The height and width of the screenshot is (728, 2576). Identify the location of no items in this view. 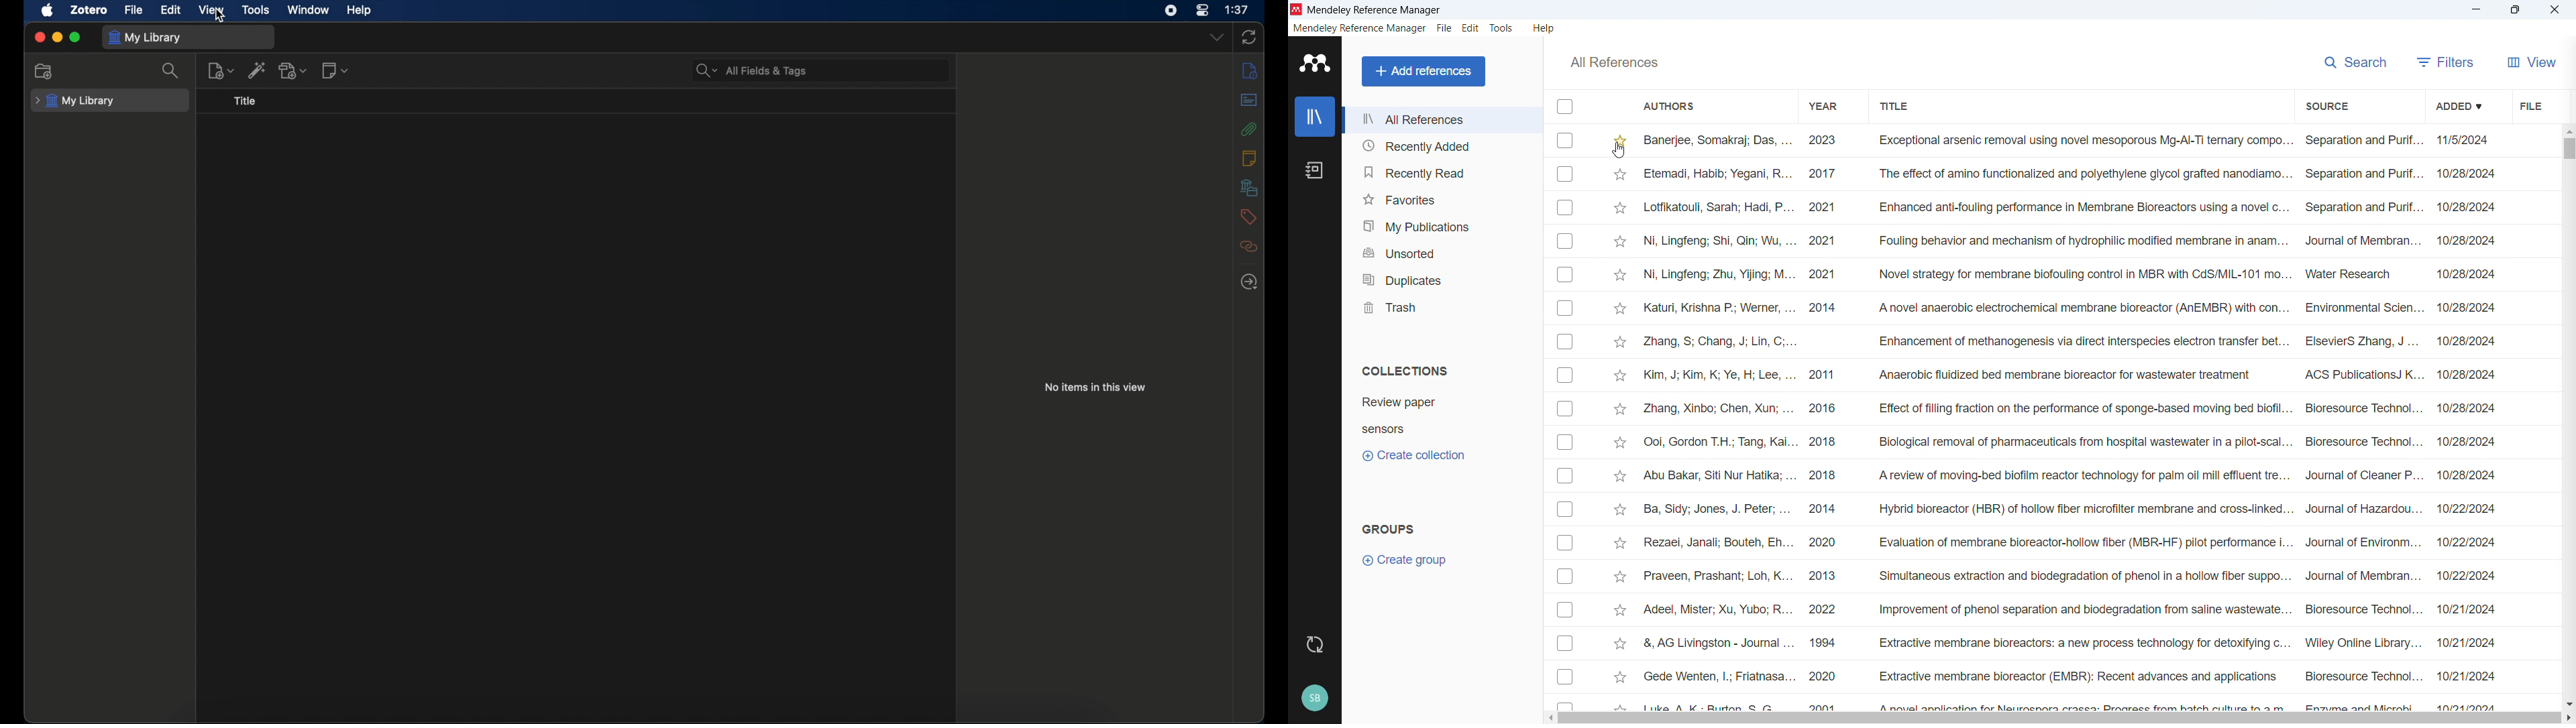
(1095, 387).